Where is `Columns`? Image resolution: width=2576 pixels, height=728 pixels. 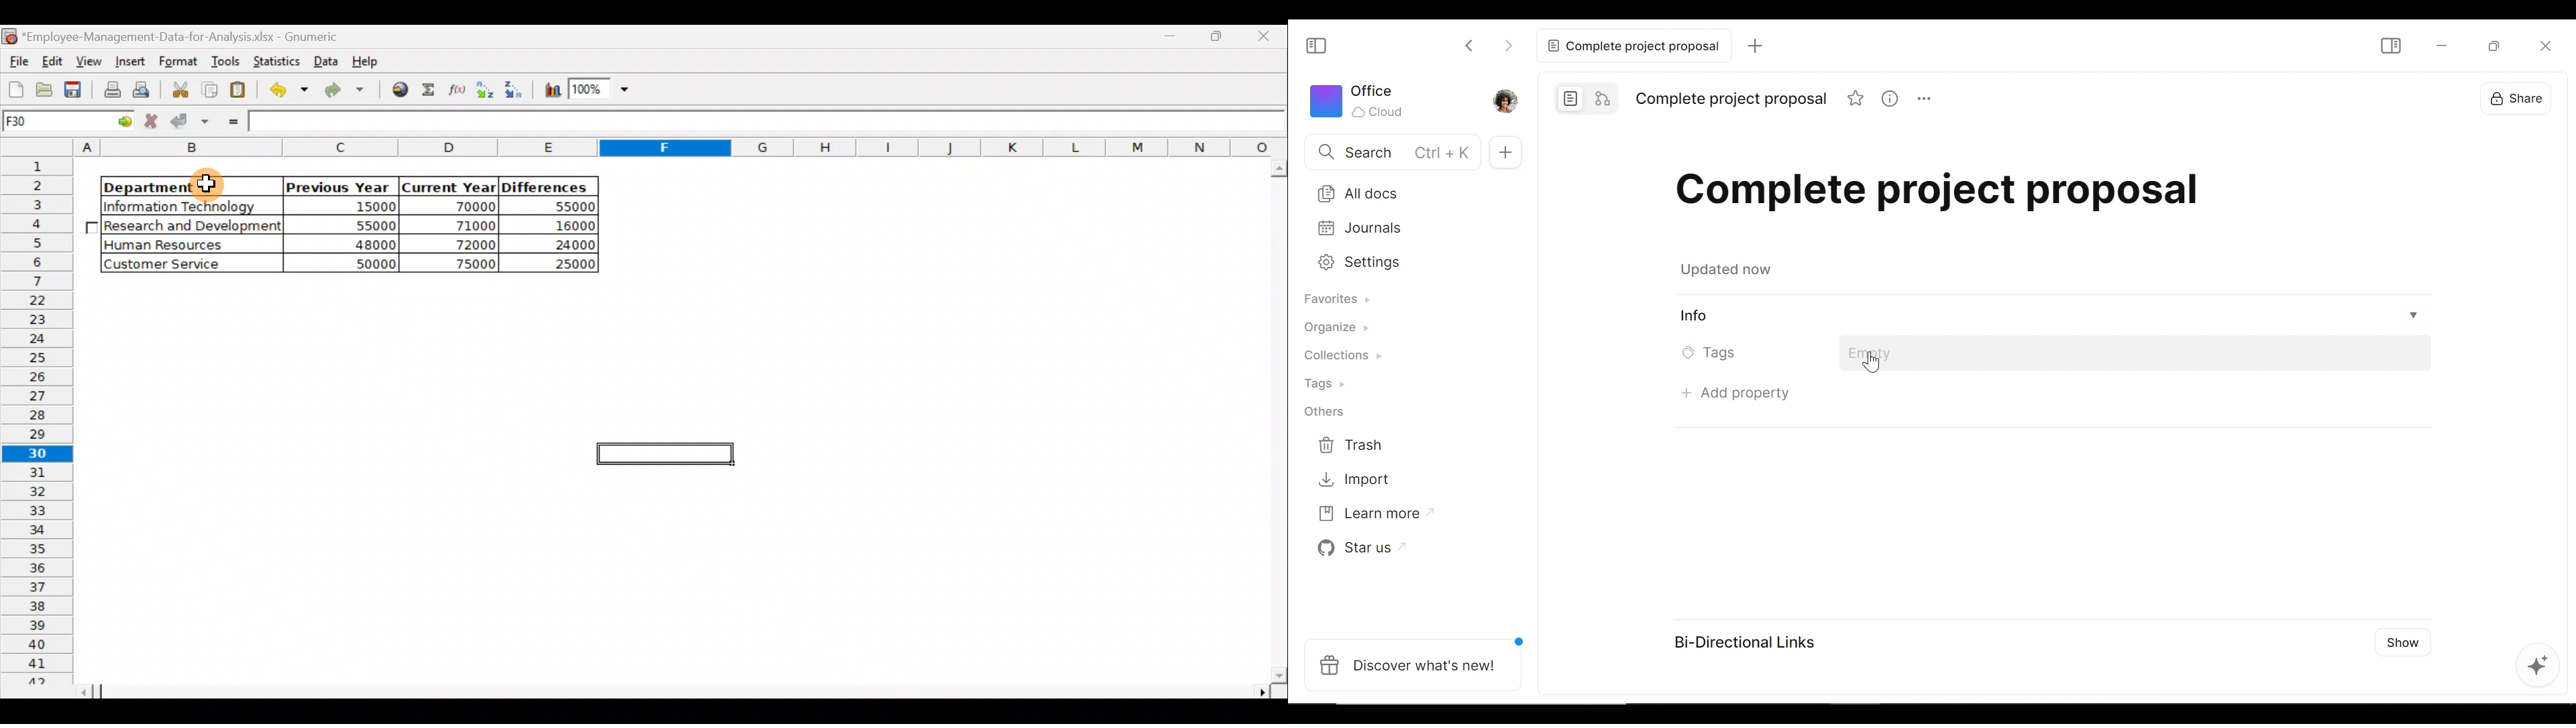
Columns is located at coordinates (682, 147).